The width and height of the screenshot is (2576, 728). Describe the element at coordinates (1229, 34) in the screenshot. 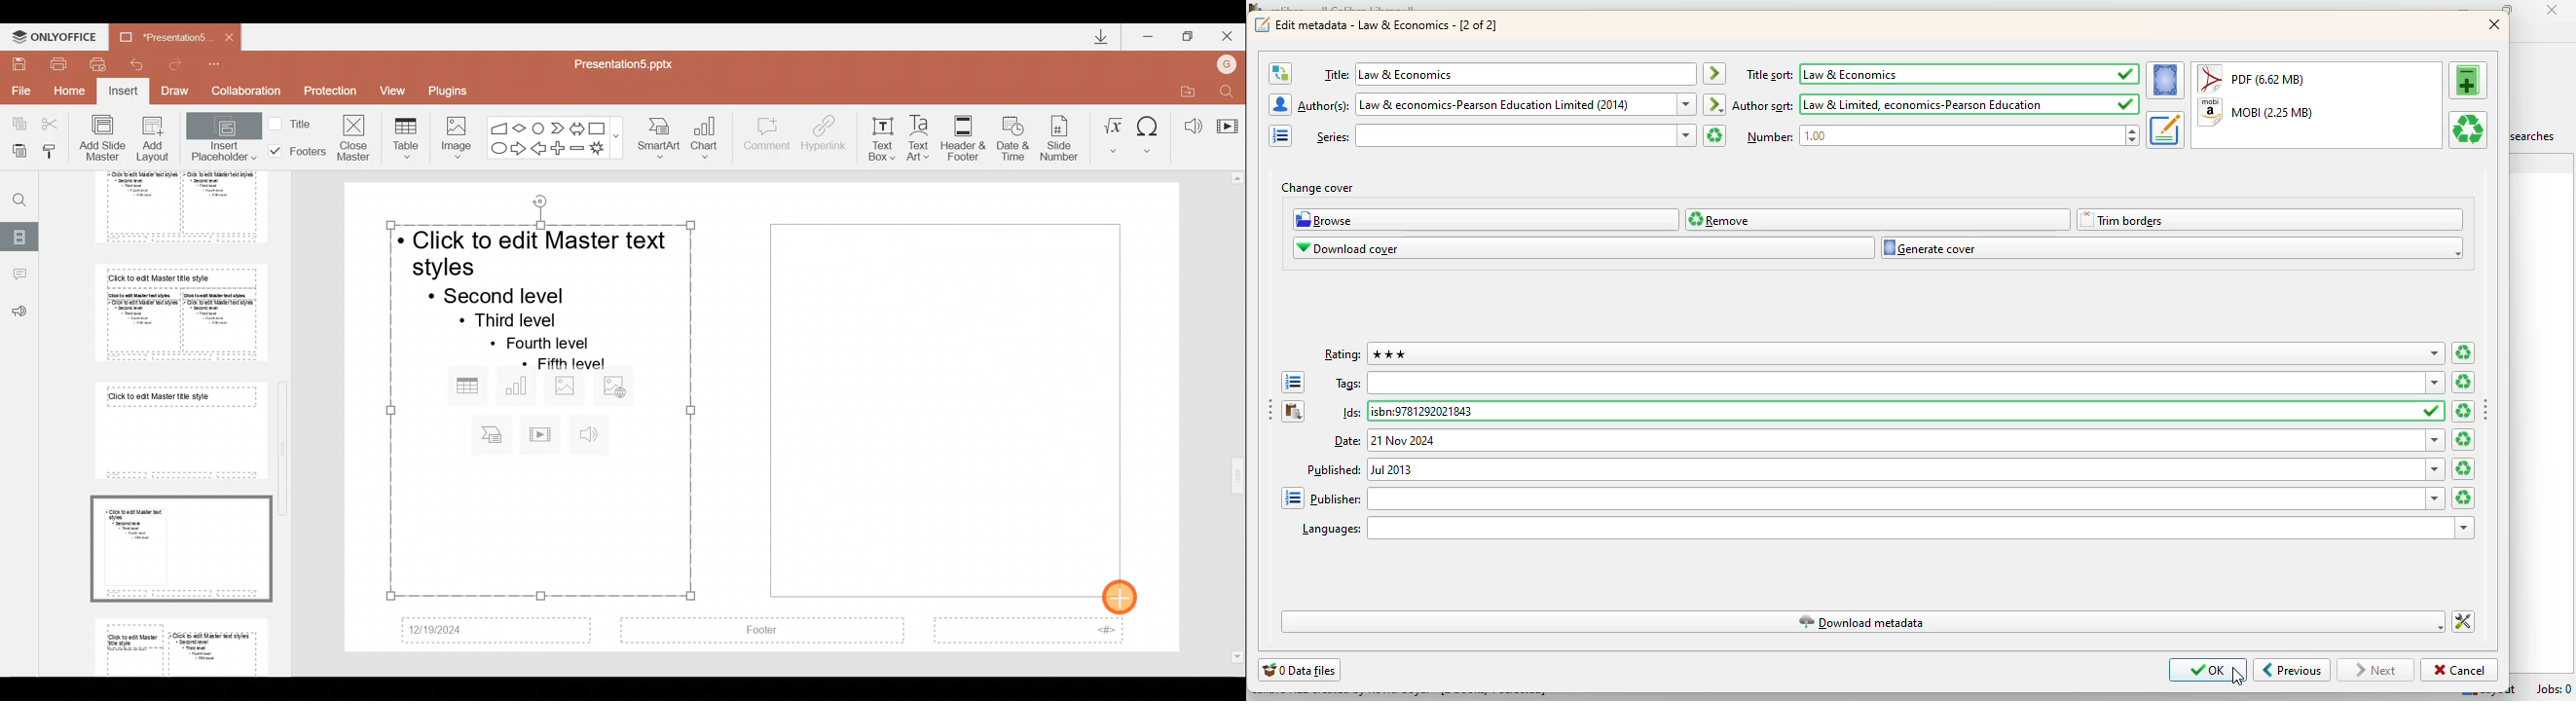

I see `Close` at that location.